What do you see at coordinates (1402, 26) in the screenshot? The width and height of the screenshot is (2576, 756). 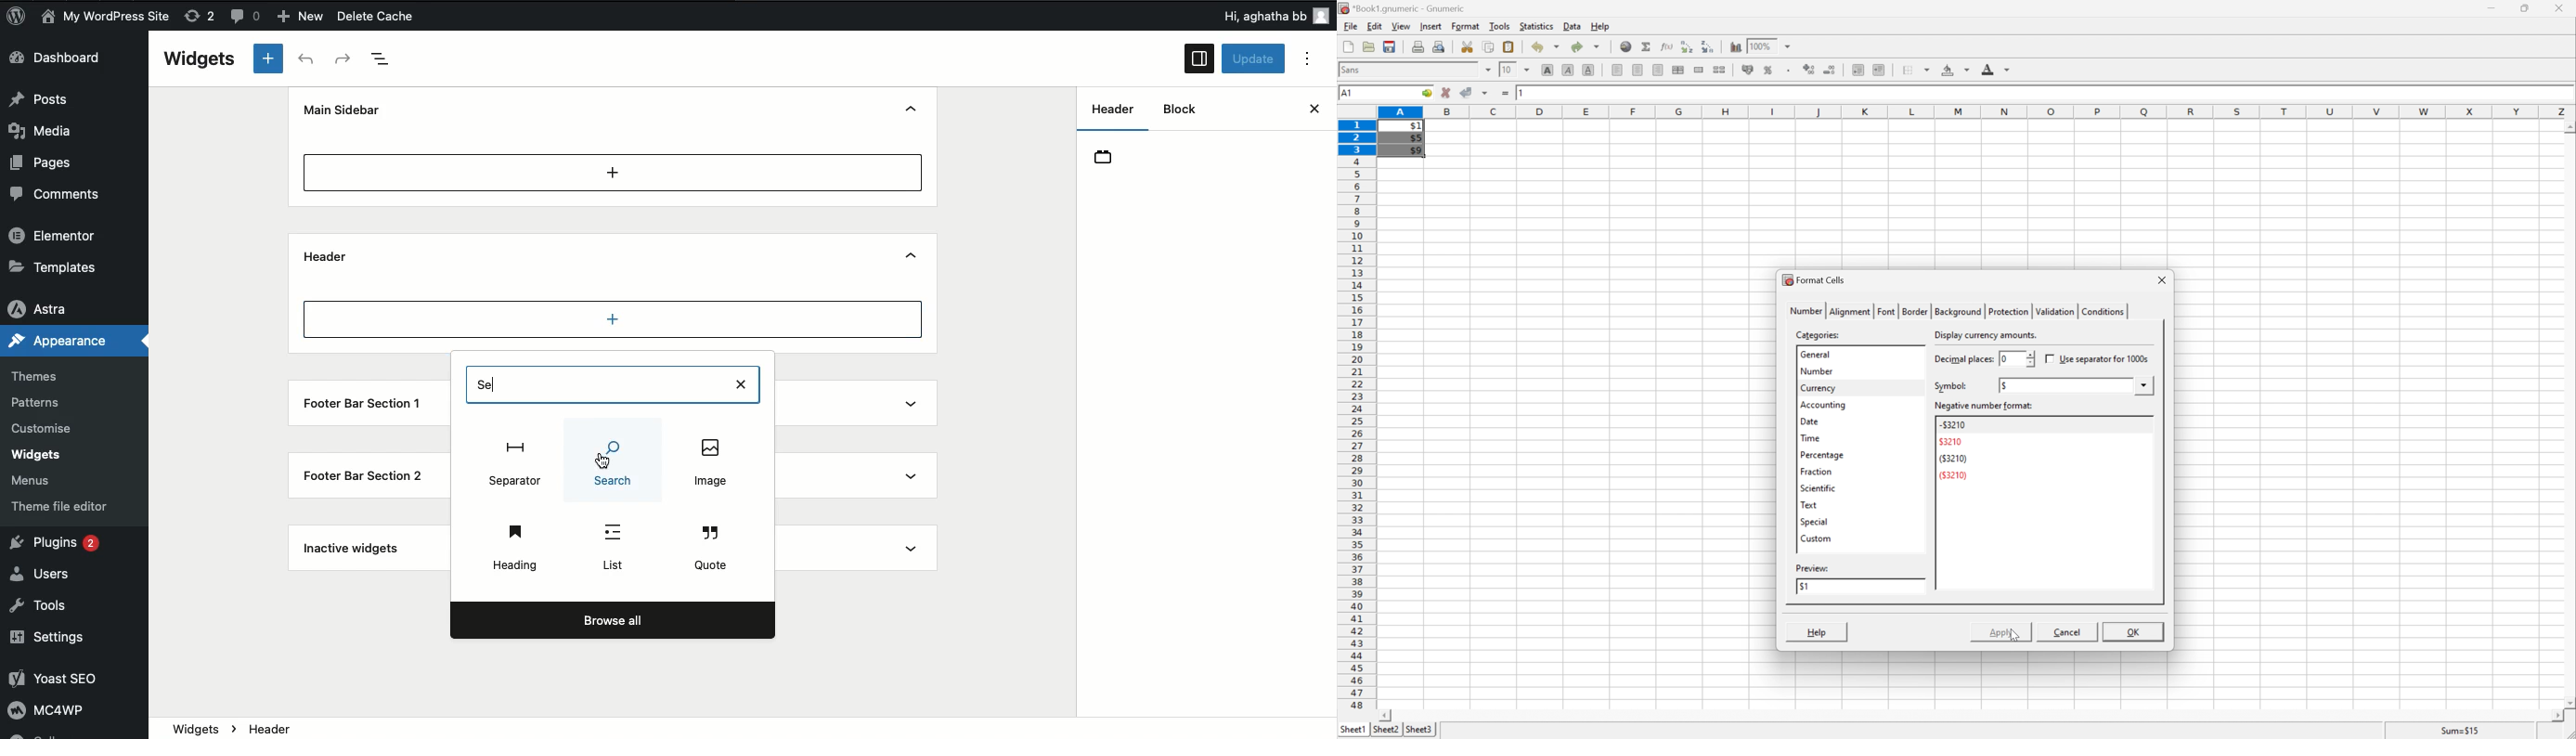 I see `view` at bounding box center [1402, 26].